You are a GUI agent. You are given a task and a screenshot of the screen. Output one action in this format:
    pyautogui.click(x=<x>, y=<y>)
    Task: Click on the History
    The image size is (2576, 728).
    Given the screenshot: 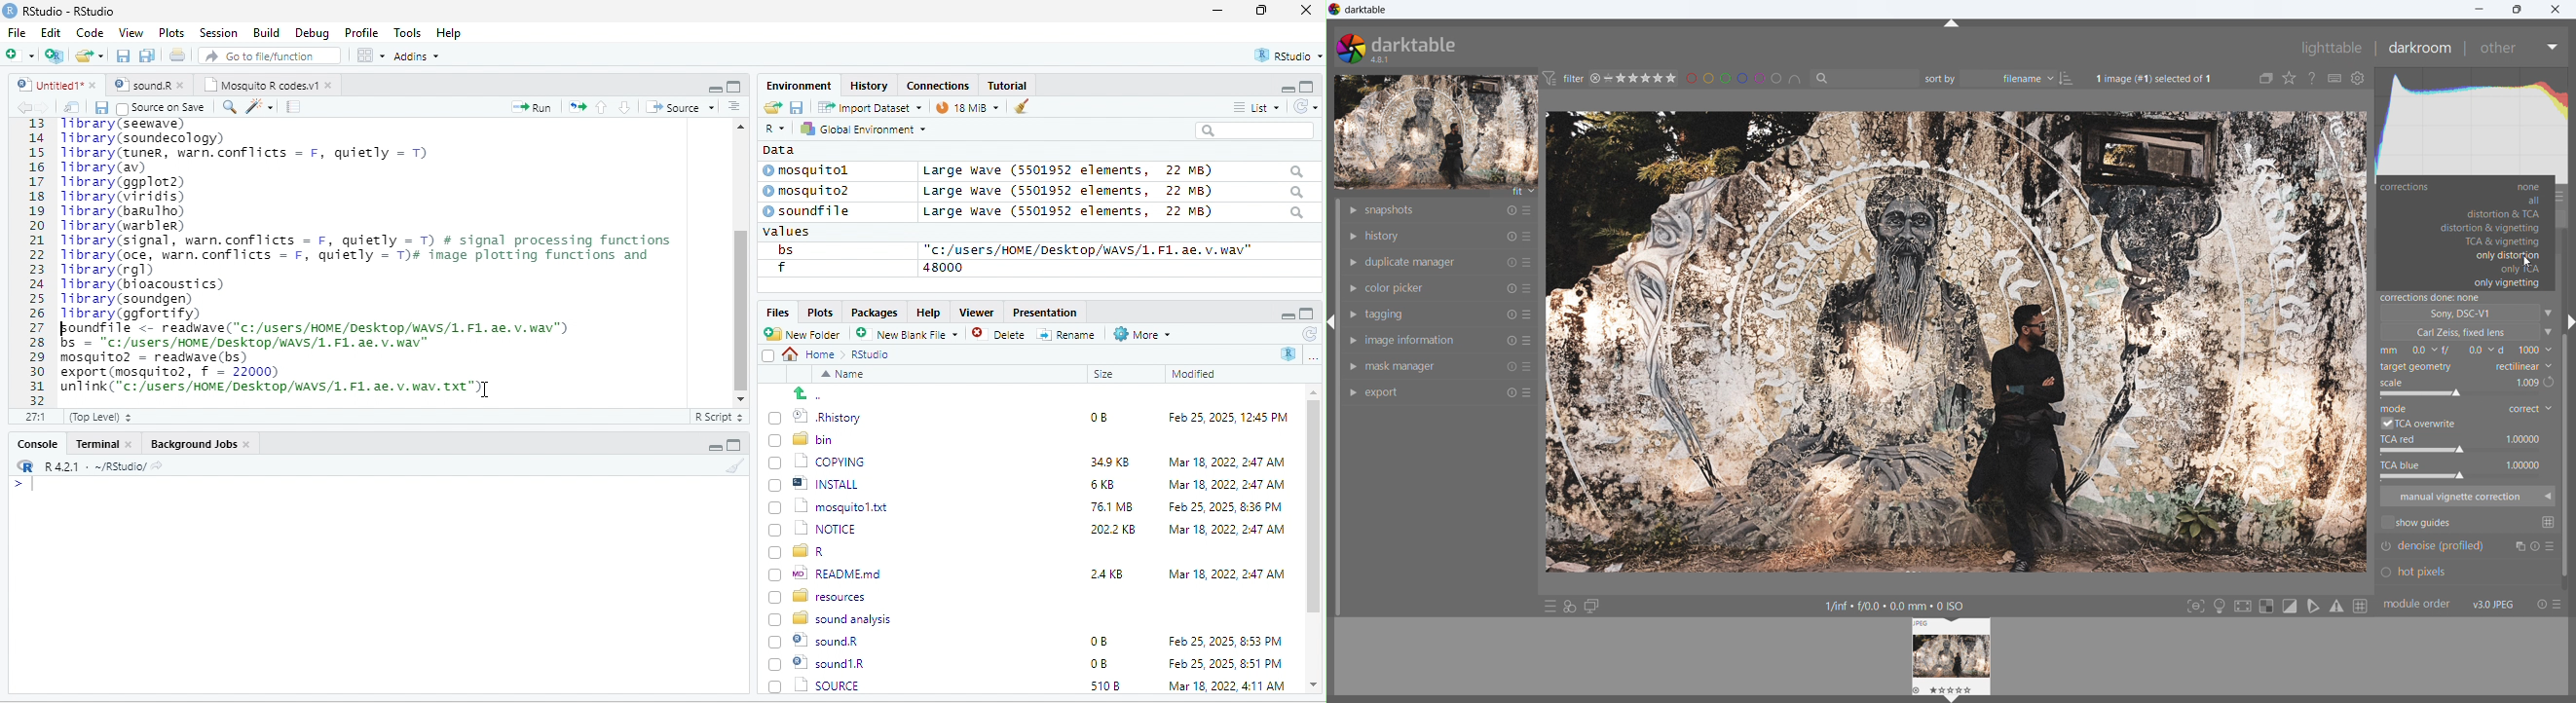 What is the action you would take?
    pyautogui.click(x=870, y=85)
    